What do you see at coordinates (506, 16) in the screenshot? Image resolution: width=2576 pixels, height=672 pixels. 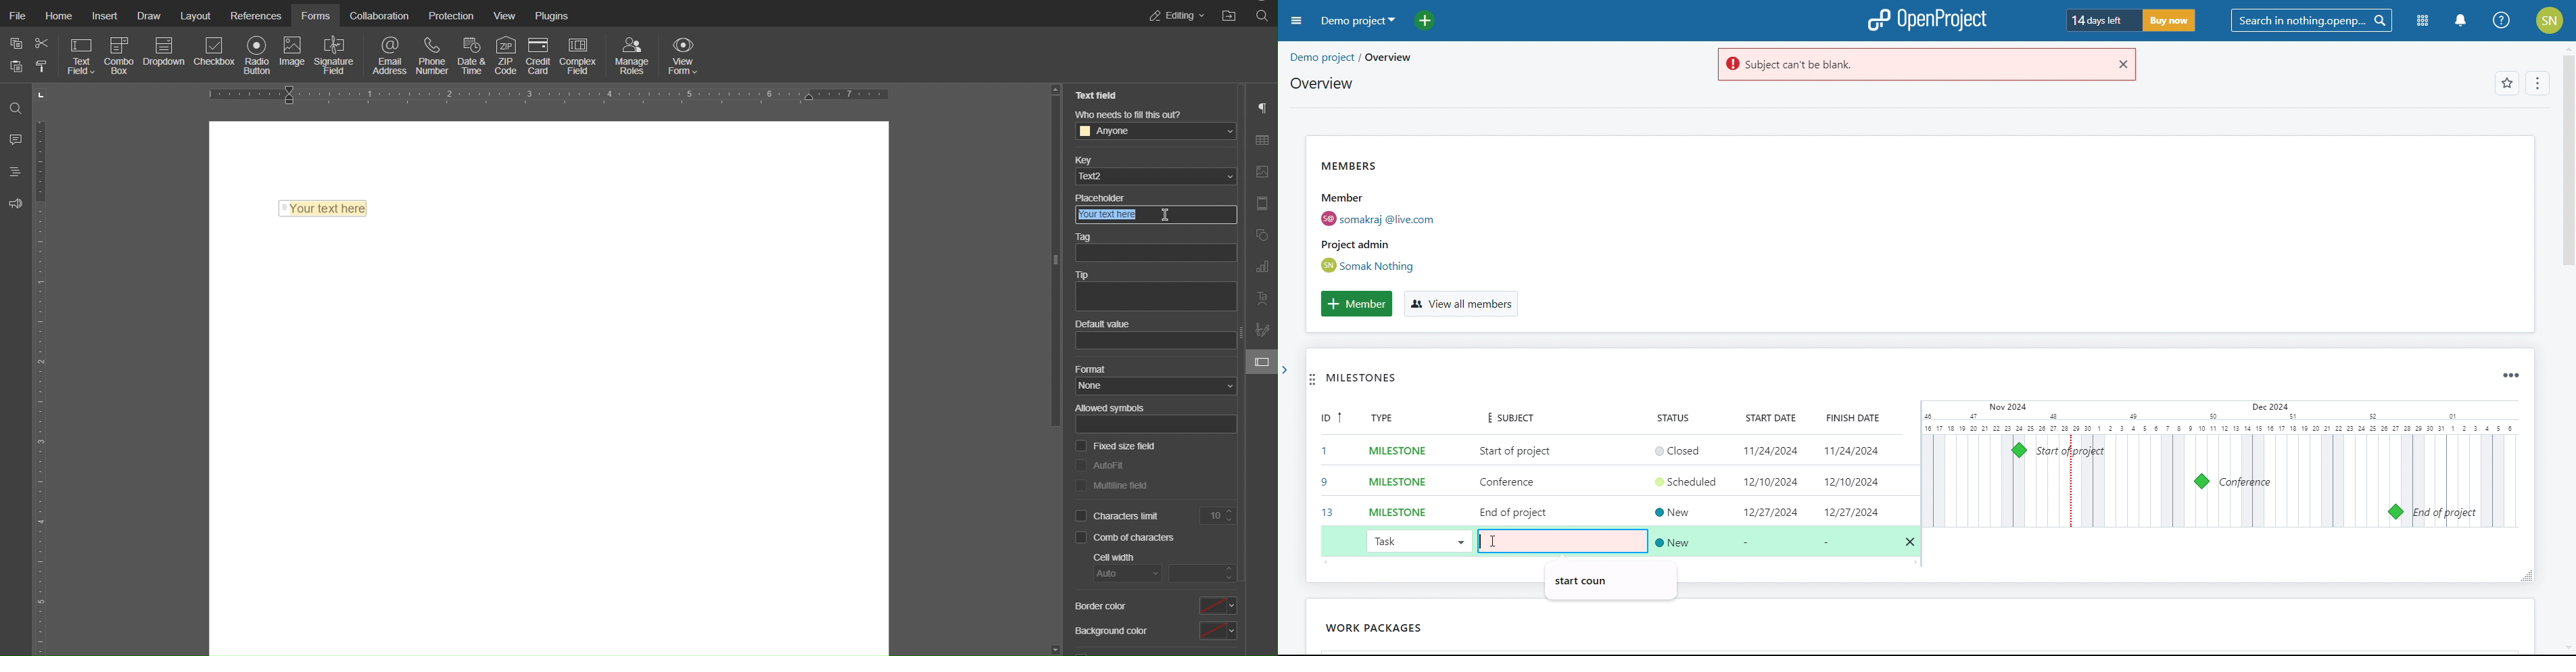 I see `View` at bounding box center [506, 16].